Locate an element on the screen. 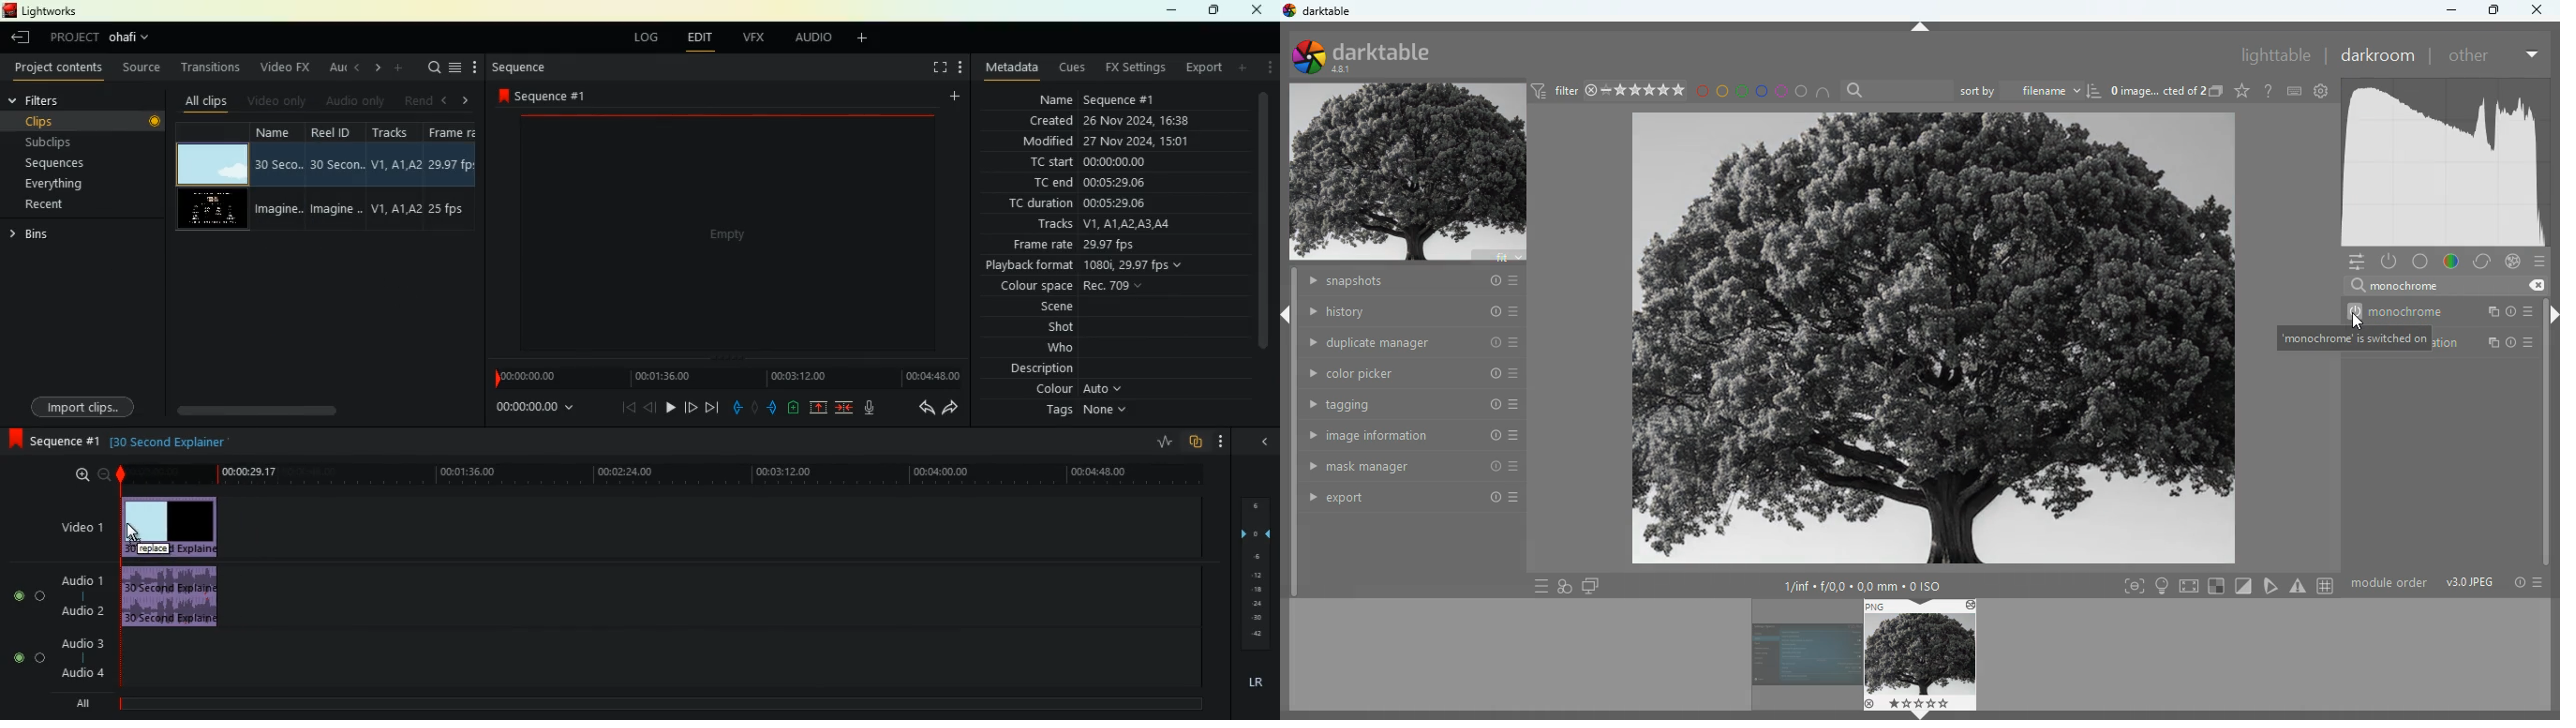  import clips is located at coordinates (83, 405).